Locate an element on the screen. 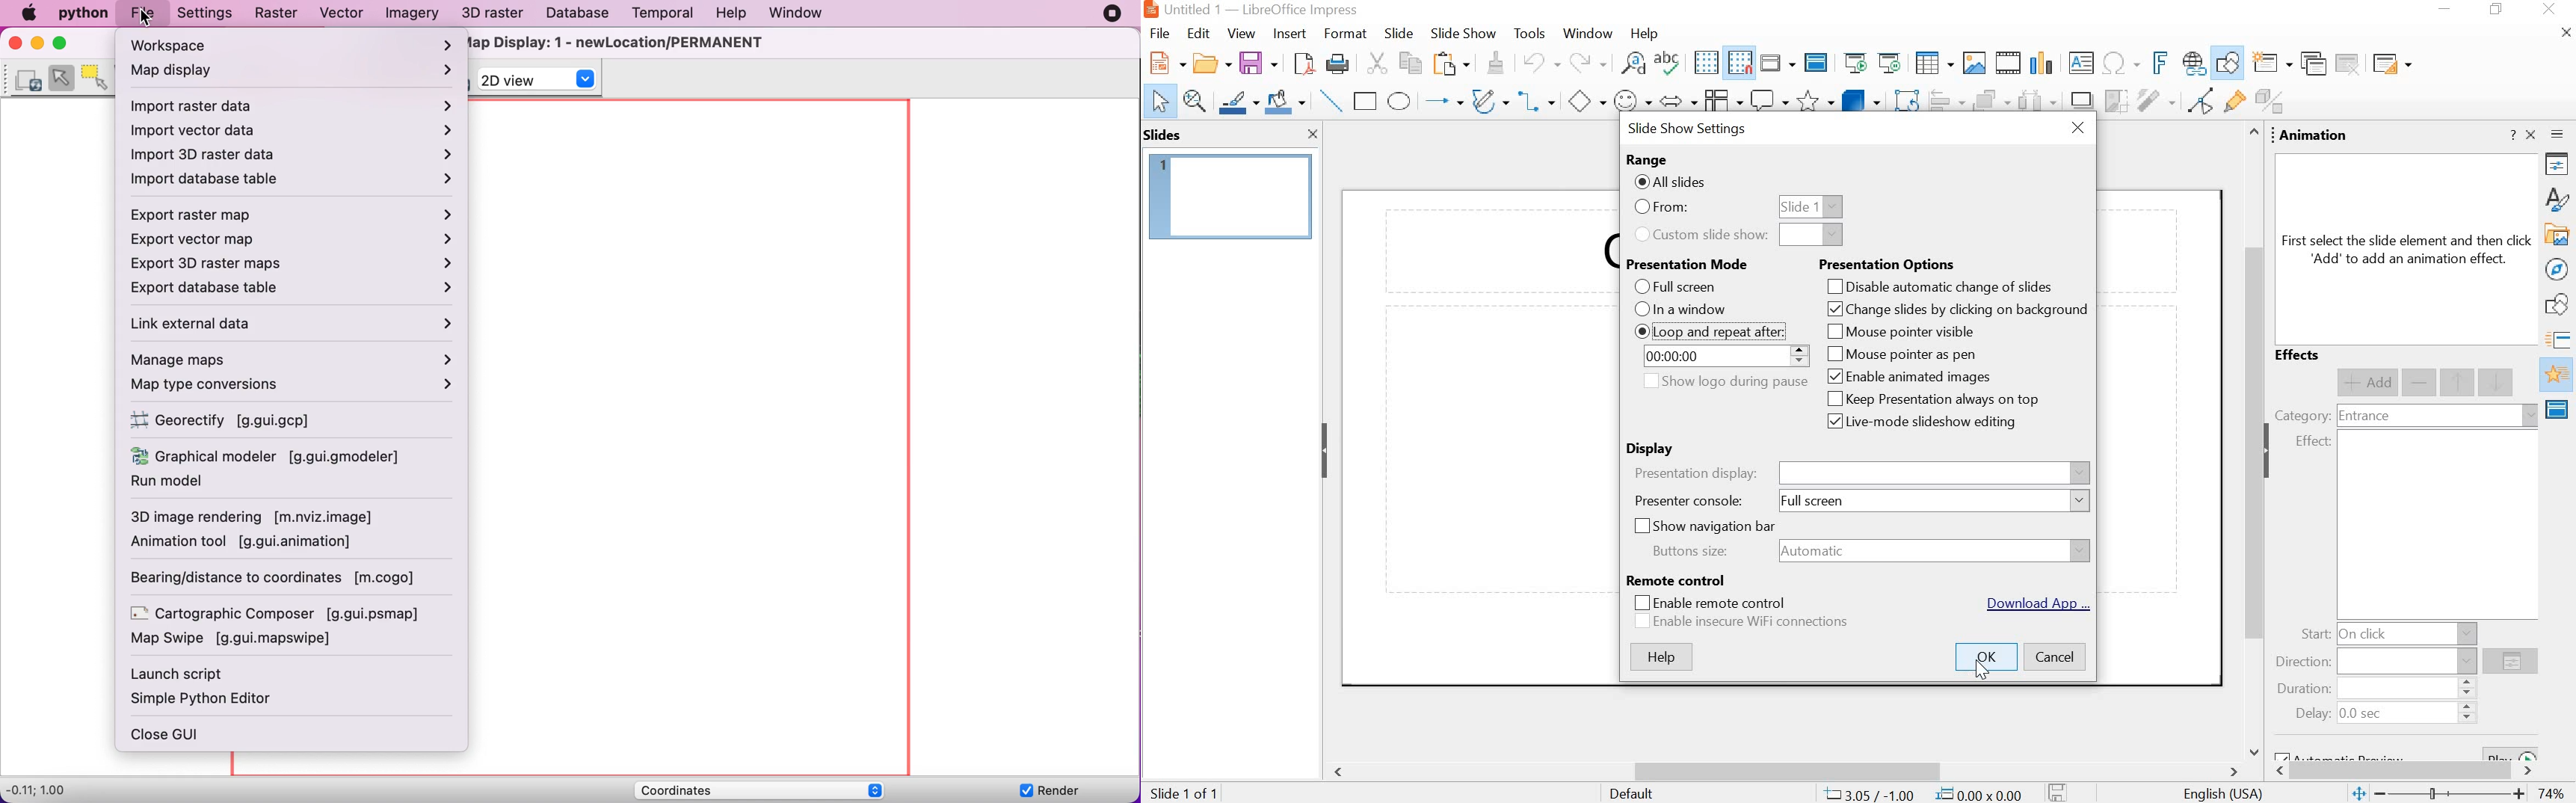  start is located at coordinates (2314, 635).